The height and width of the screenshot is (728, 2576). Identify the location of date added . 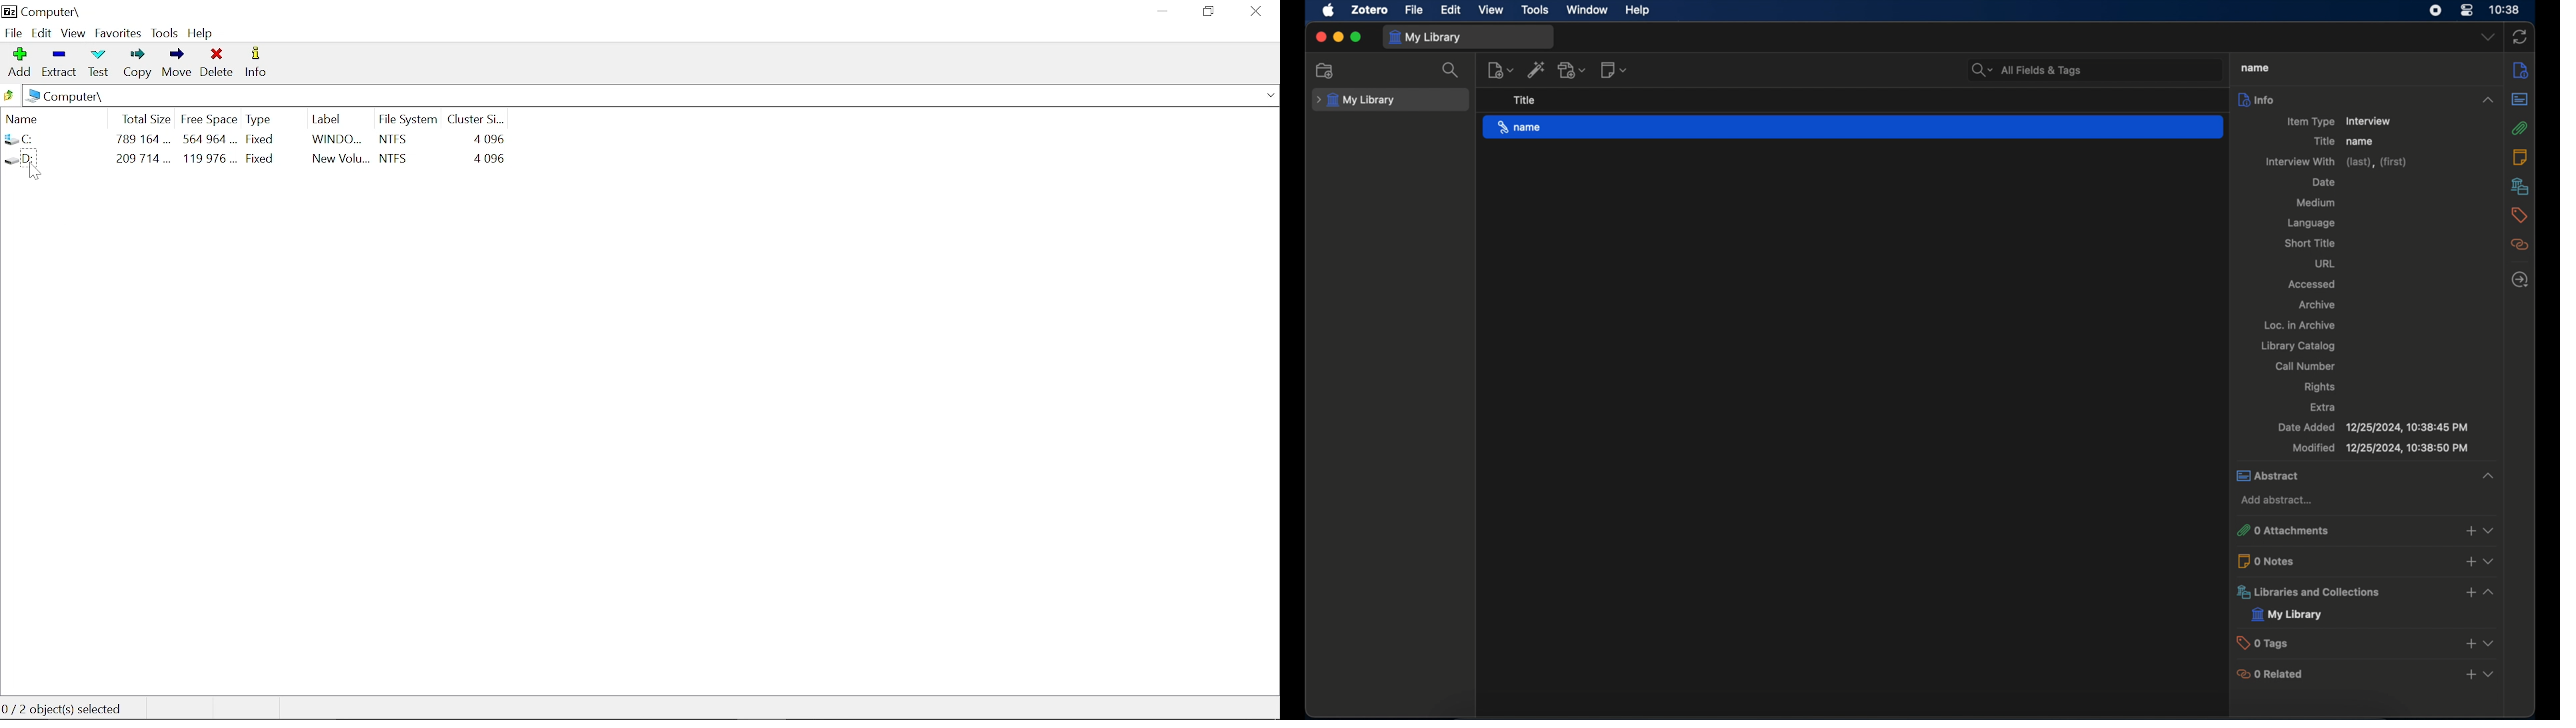
(2376, 427).